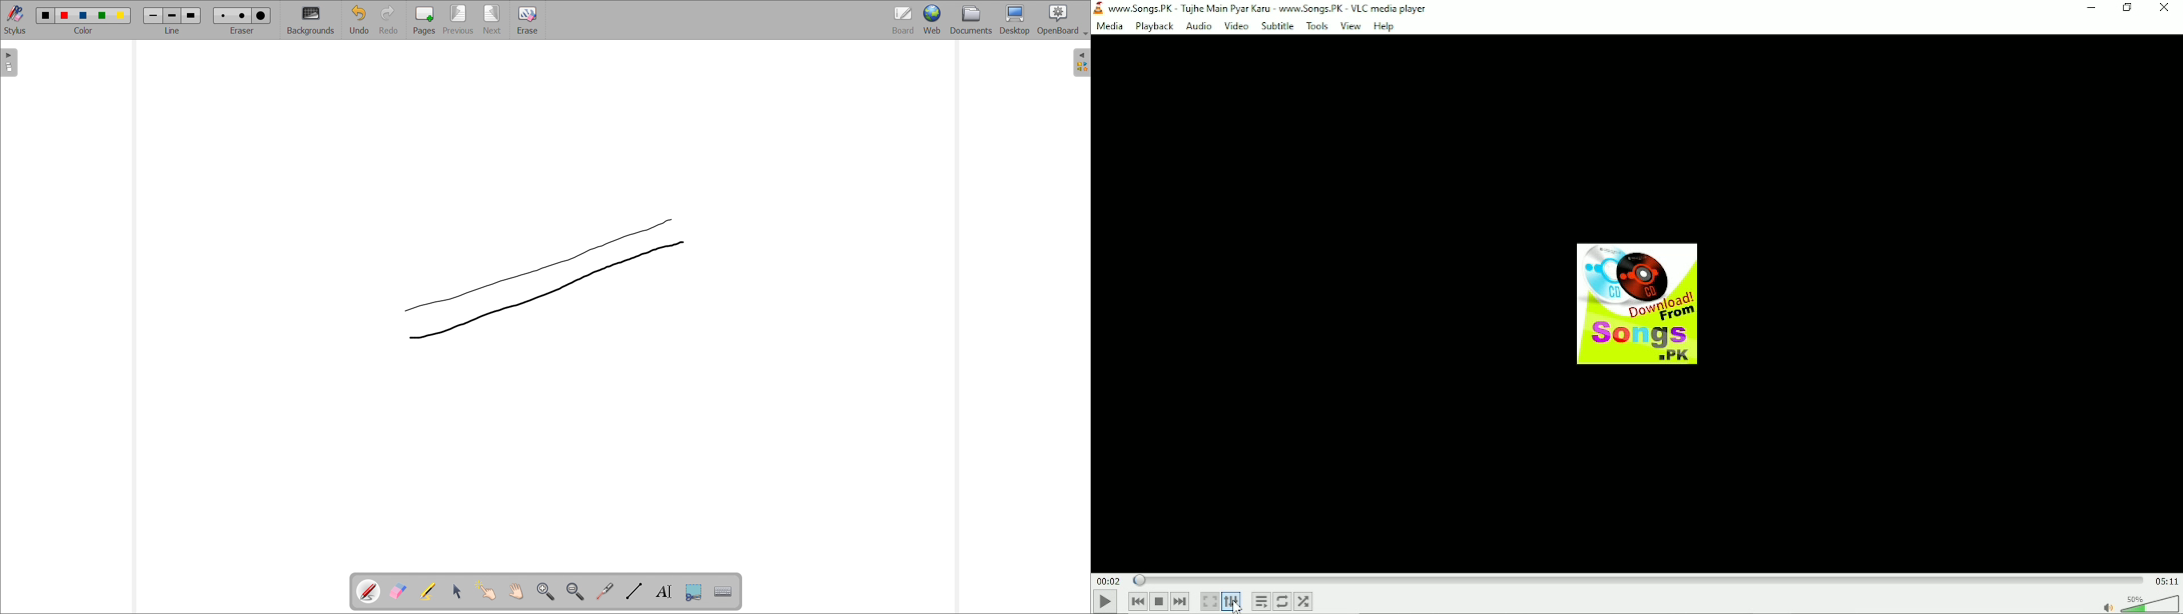 Image resolution: width=2184 pixels, height=616 pixels. What do you see at coordinates (634, 591) in the screenshot?
I see `draw lines` at bounding box center [634, 591].